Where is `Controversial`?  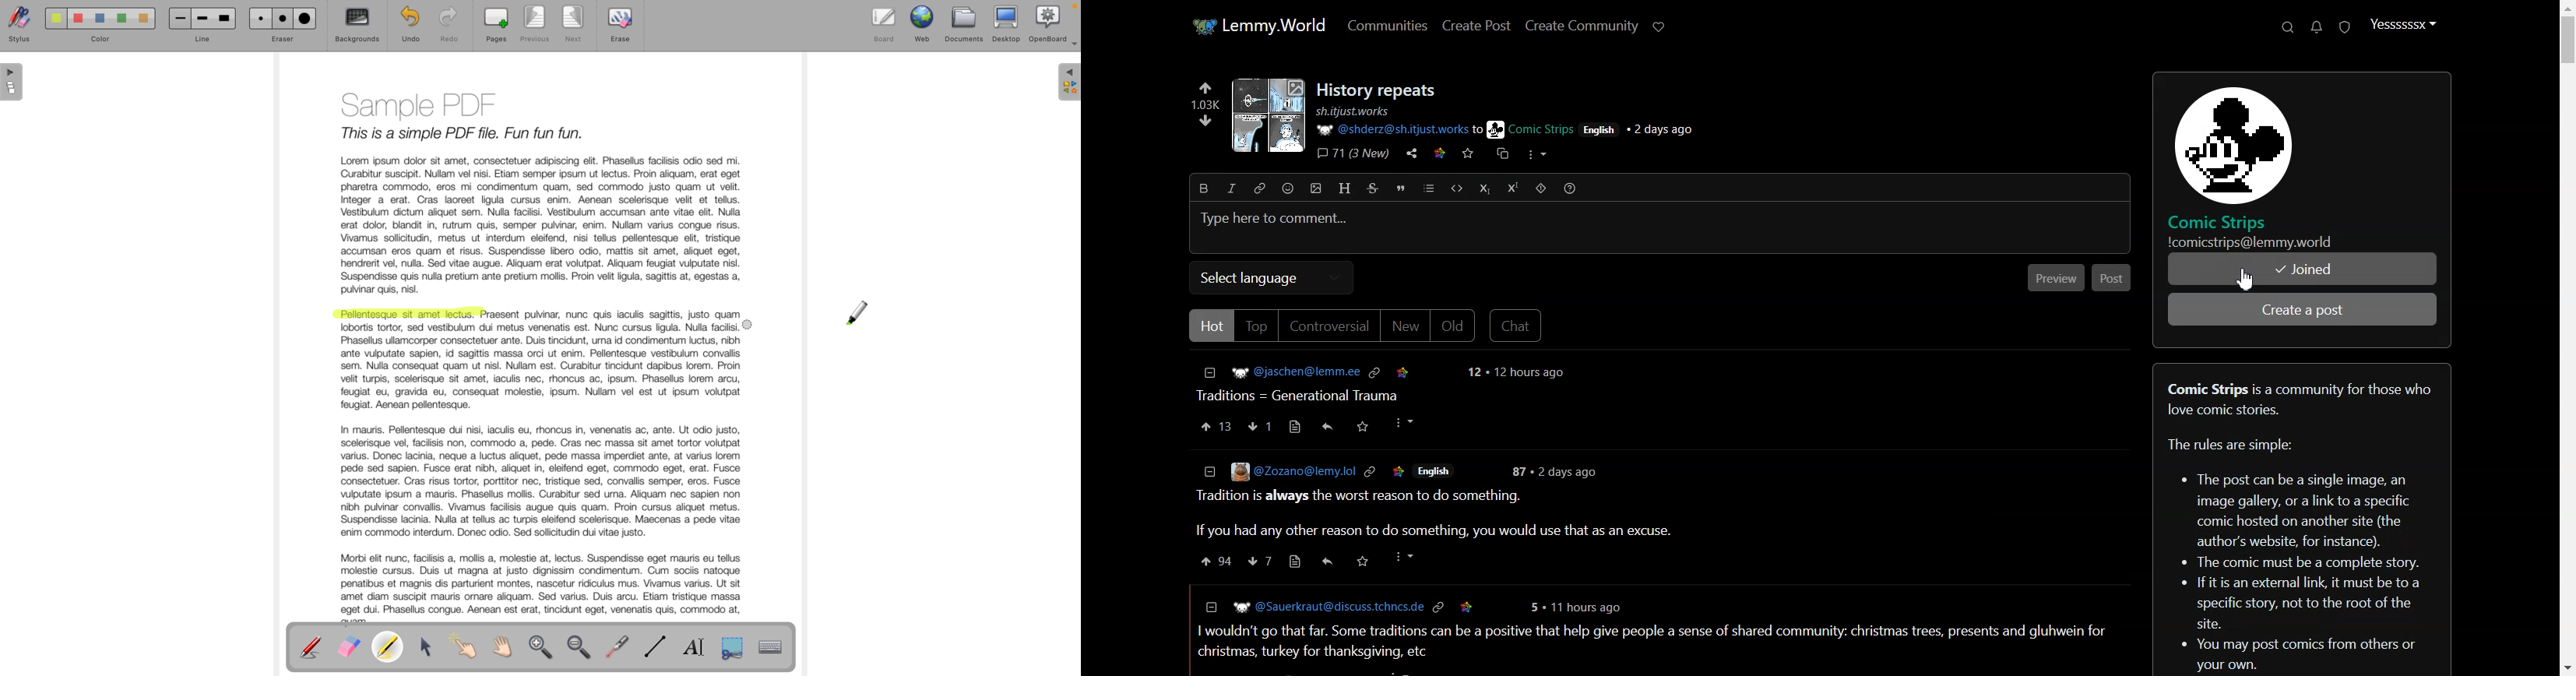
Controversial is located at coordinates (1328, 326).